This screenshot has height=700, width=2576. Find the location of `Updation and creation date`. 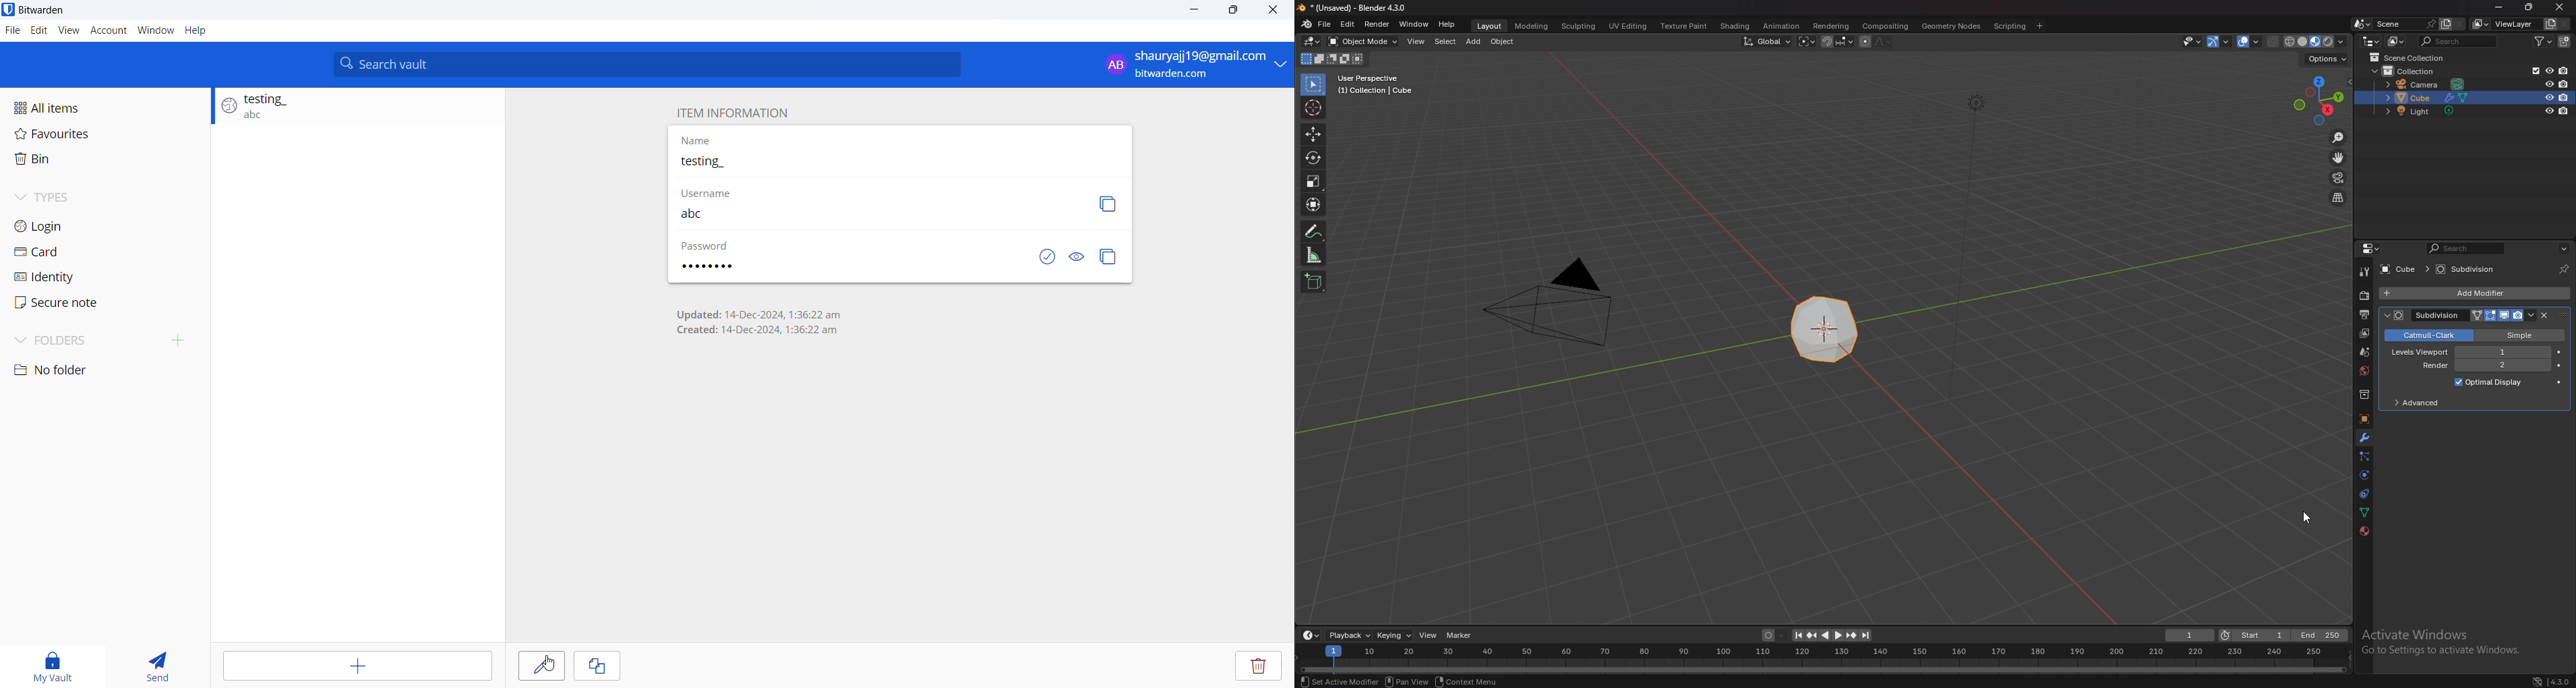

Updation and creation date is located at coordinates (758, 320).